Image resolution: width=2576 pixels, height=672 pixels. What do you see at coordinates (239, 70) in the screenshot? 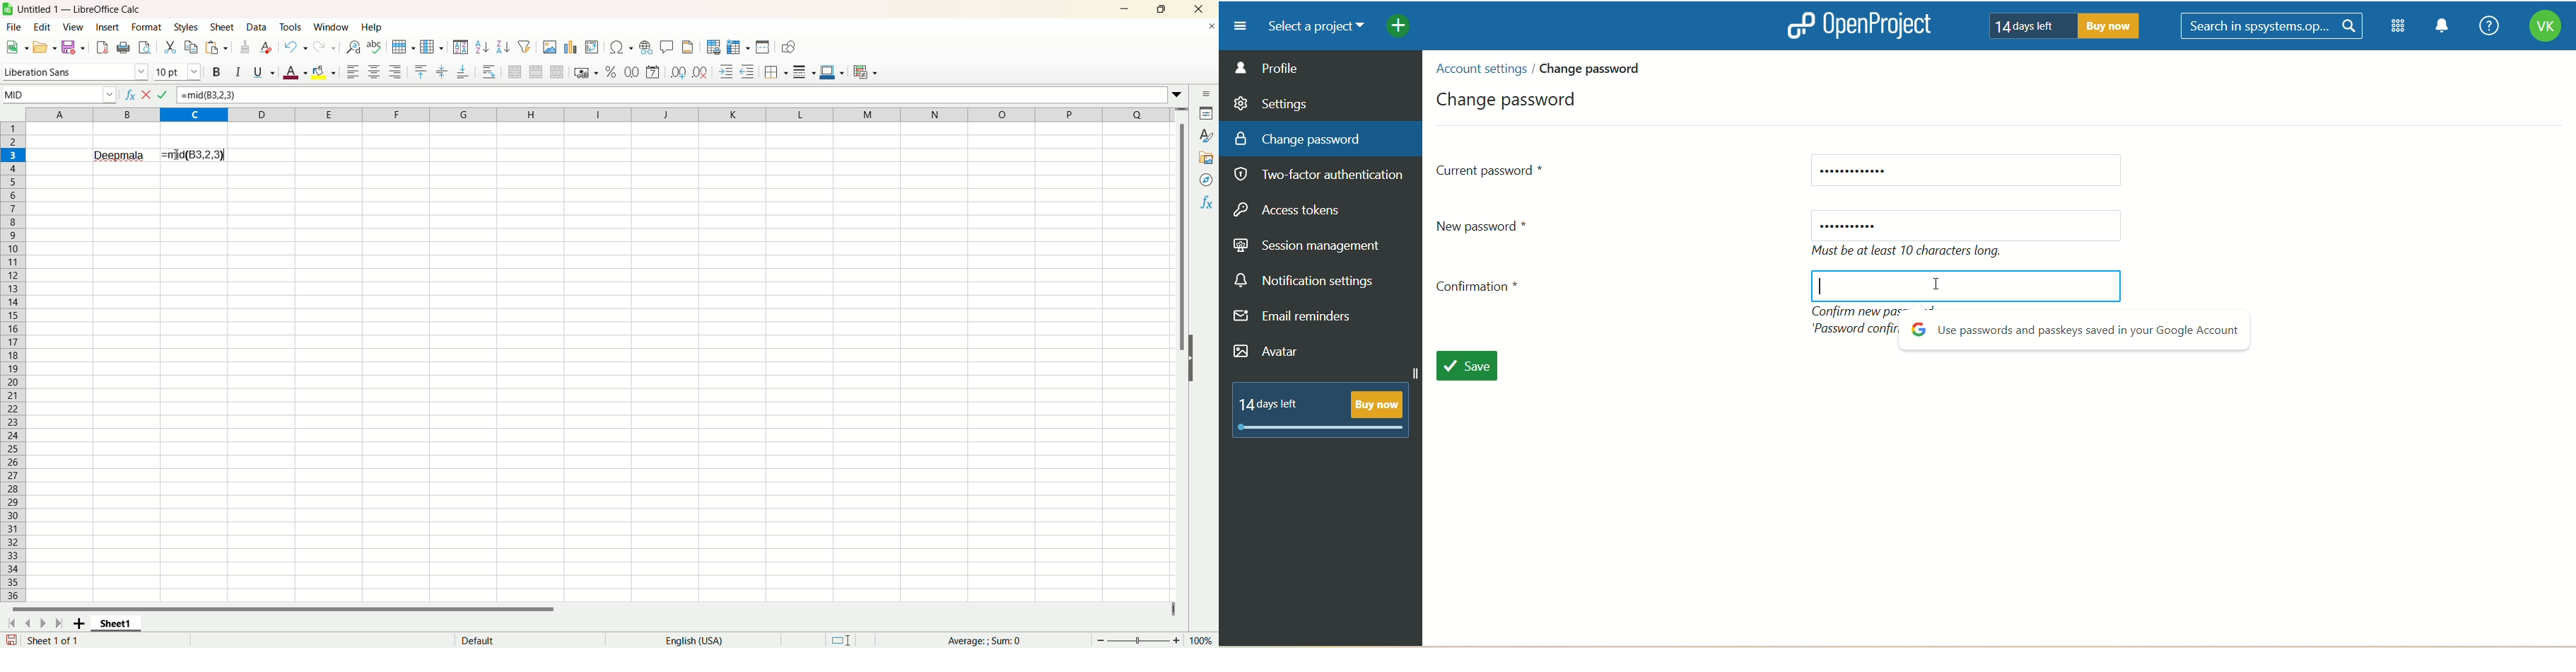
I see `Italic` at bounding box center [239, 70].